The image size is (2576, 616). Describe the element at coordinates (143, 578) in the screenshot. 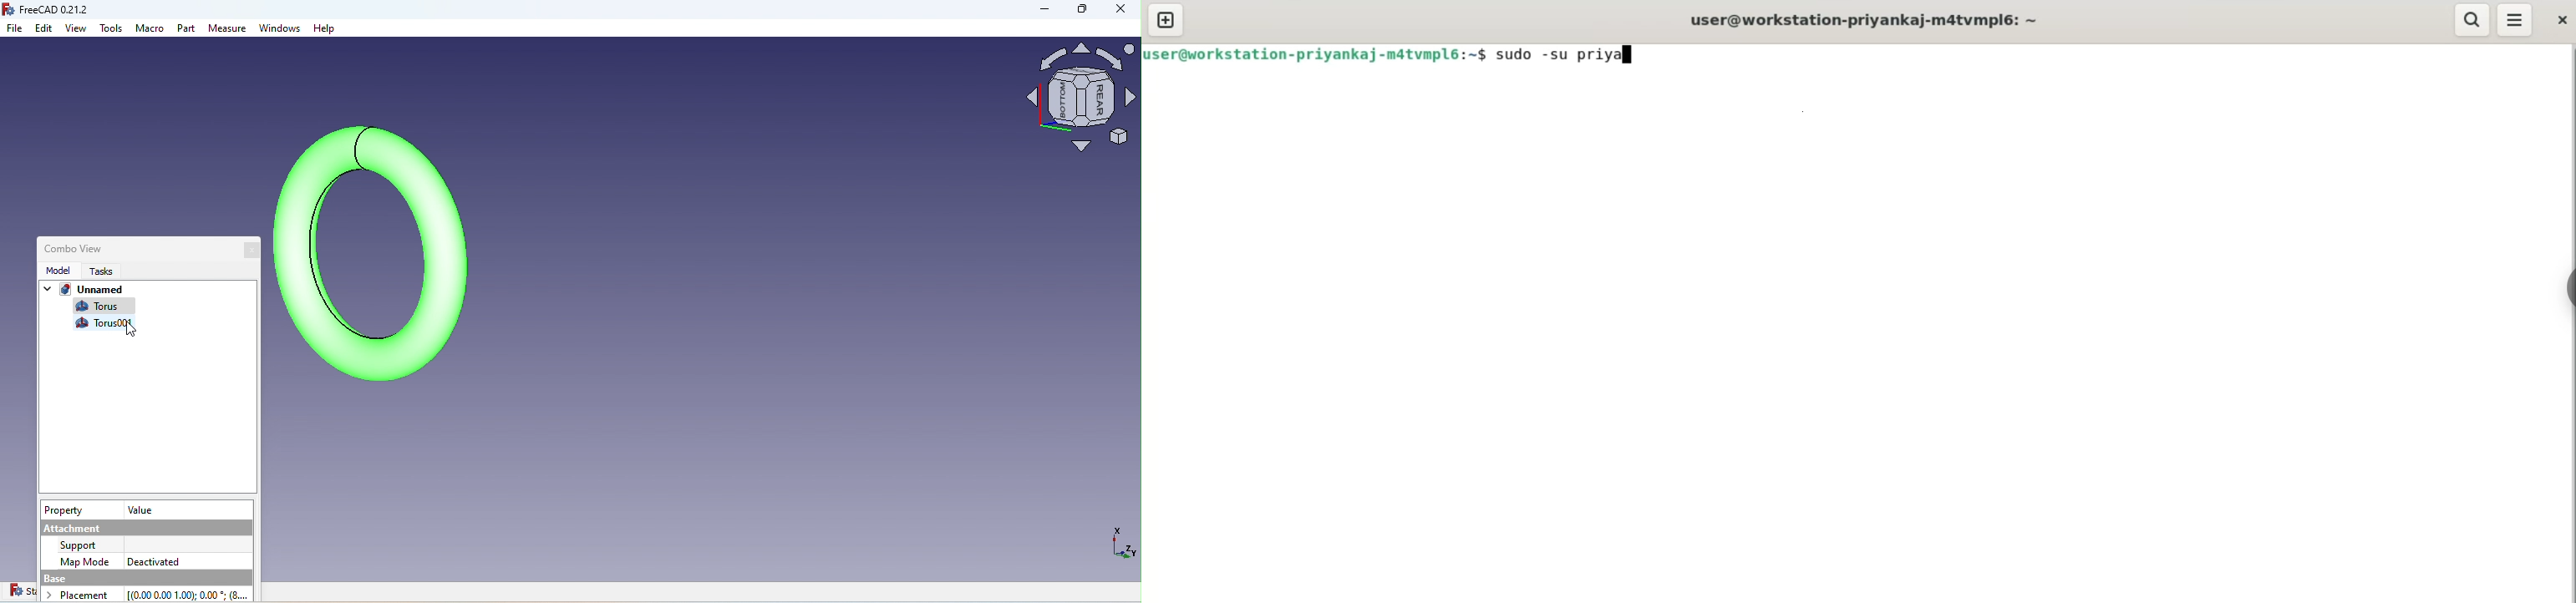

I see `base` at that location.